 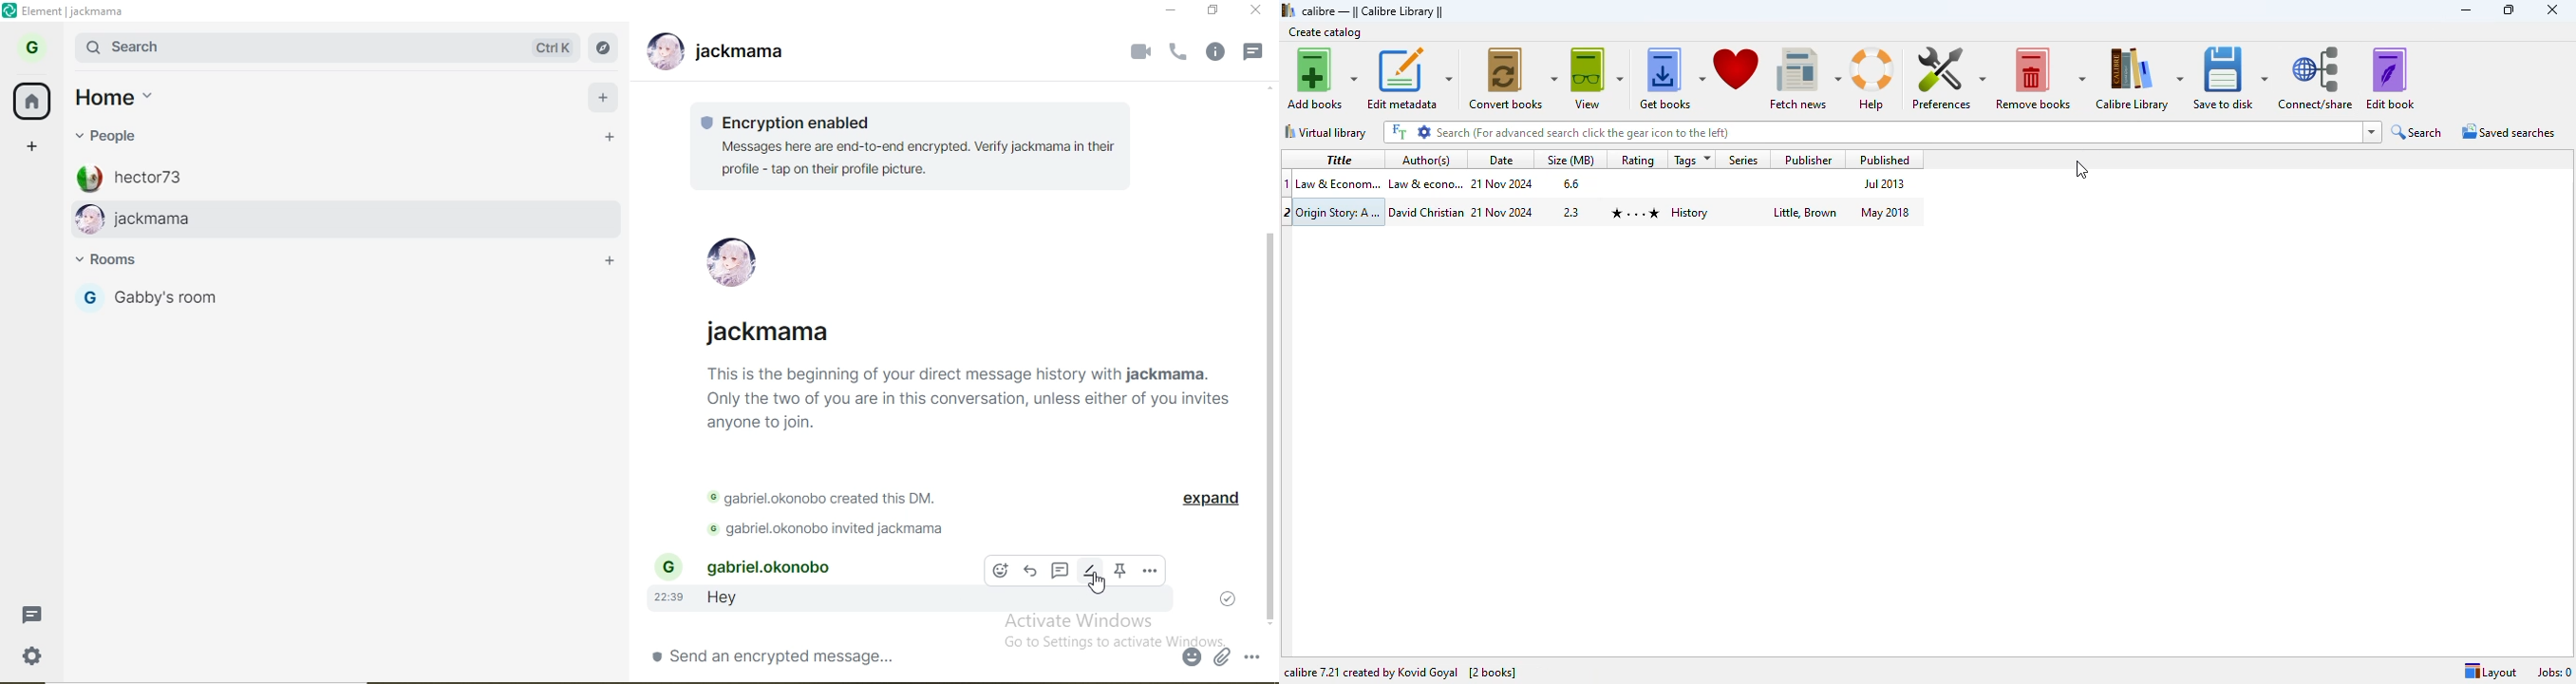 I want to click on saved searches, so click(x=2511, y=131).